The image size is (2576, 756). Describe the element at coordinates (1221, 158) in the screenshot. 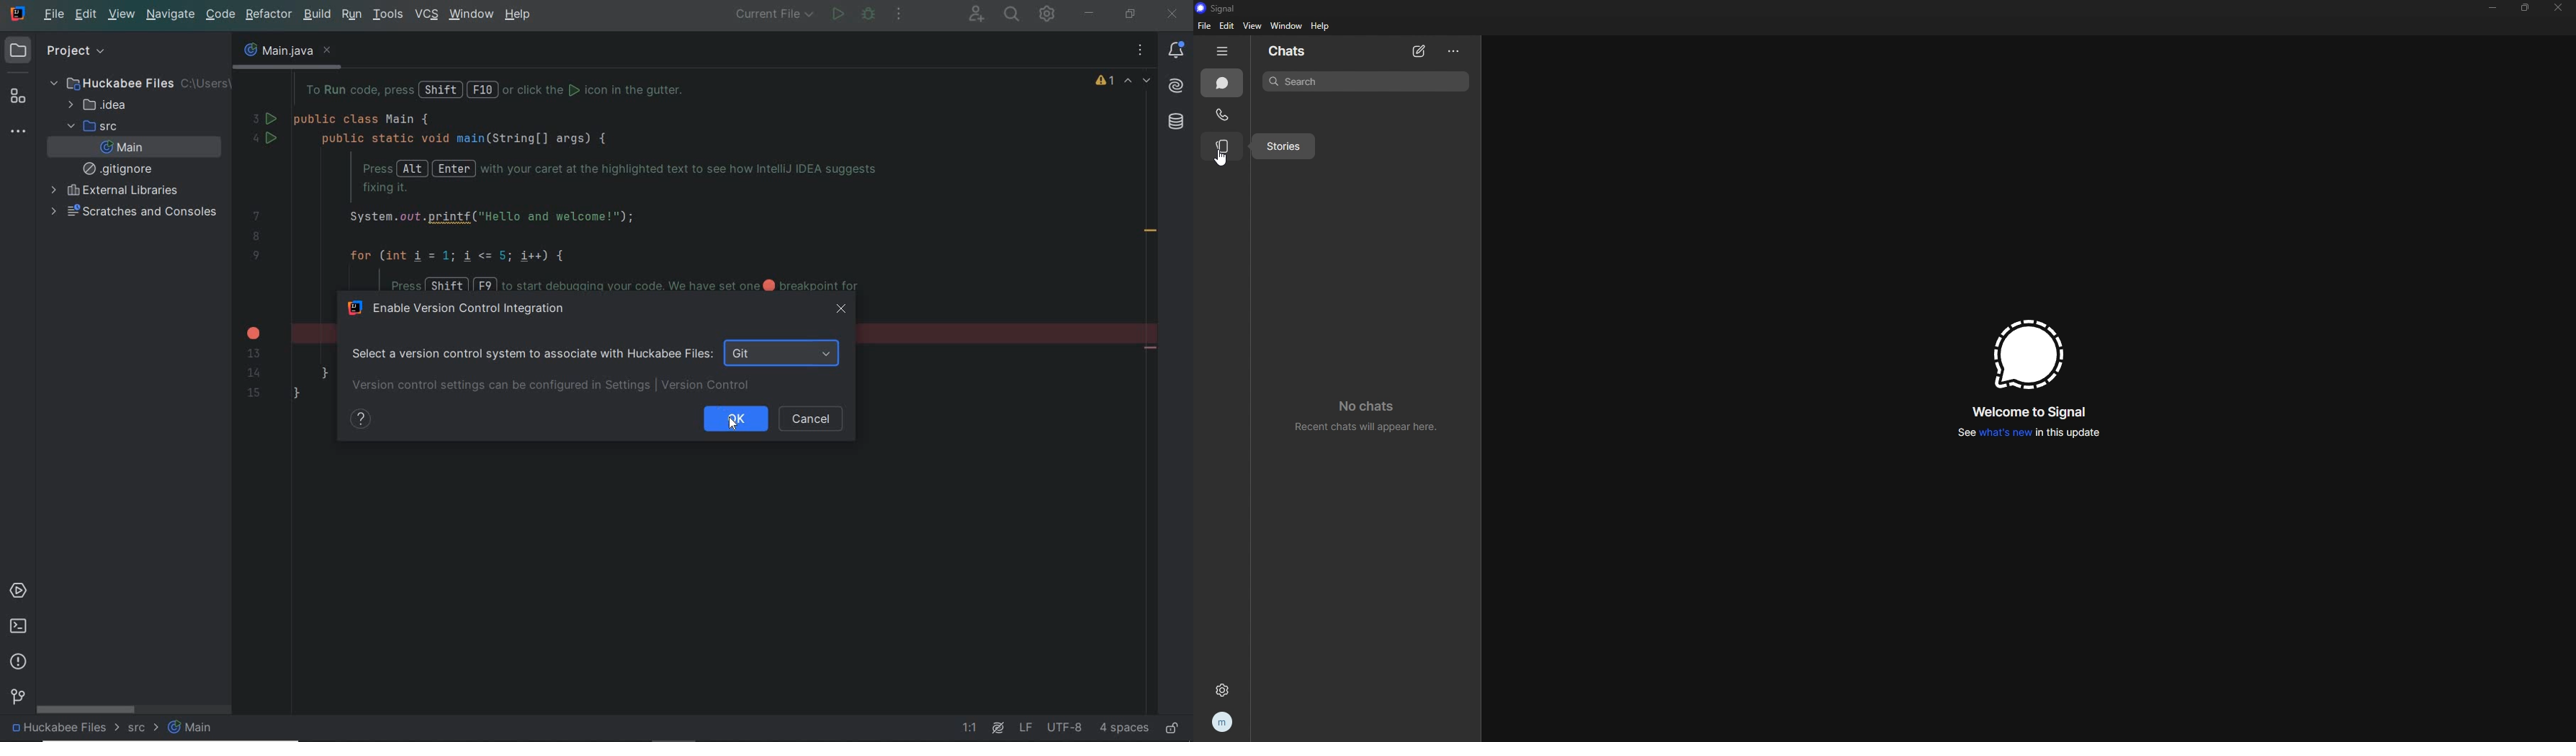

I see `cursor` at that location.